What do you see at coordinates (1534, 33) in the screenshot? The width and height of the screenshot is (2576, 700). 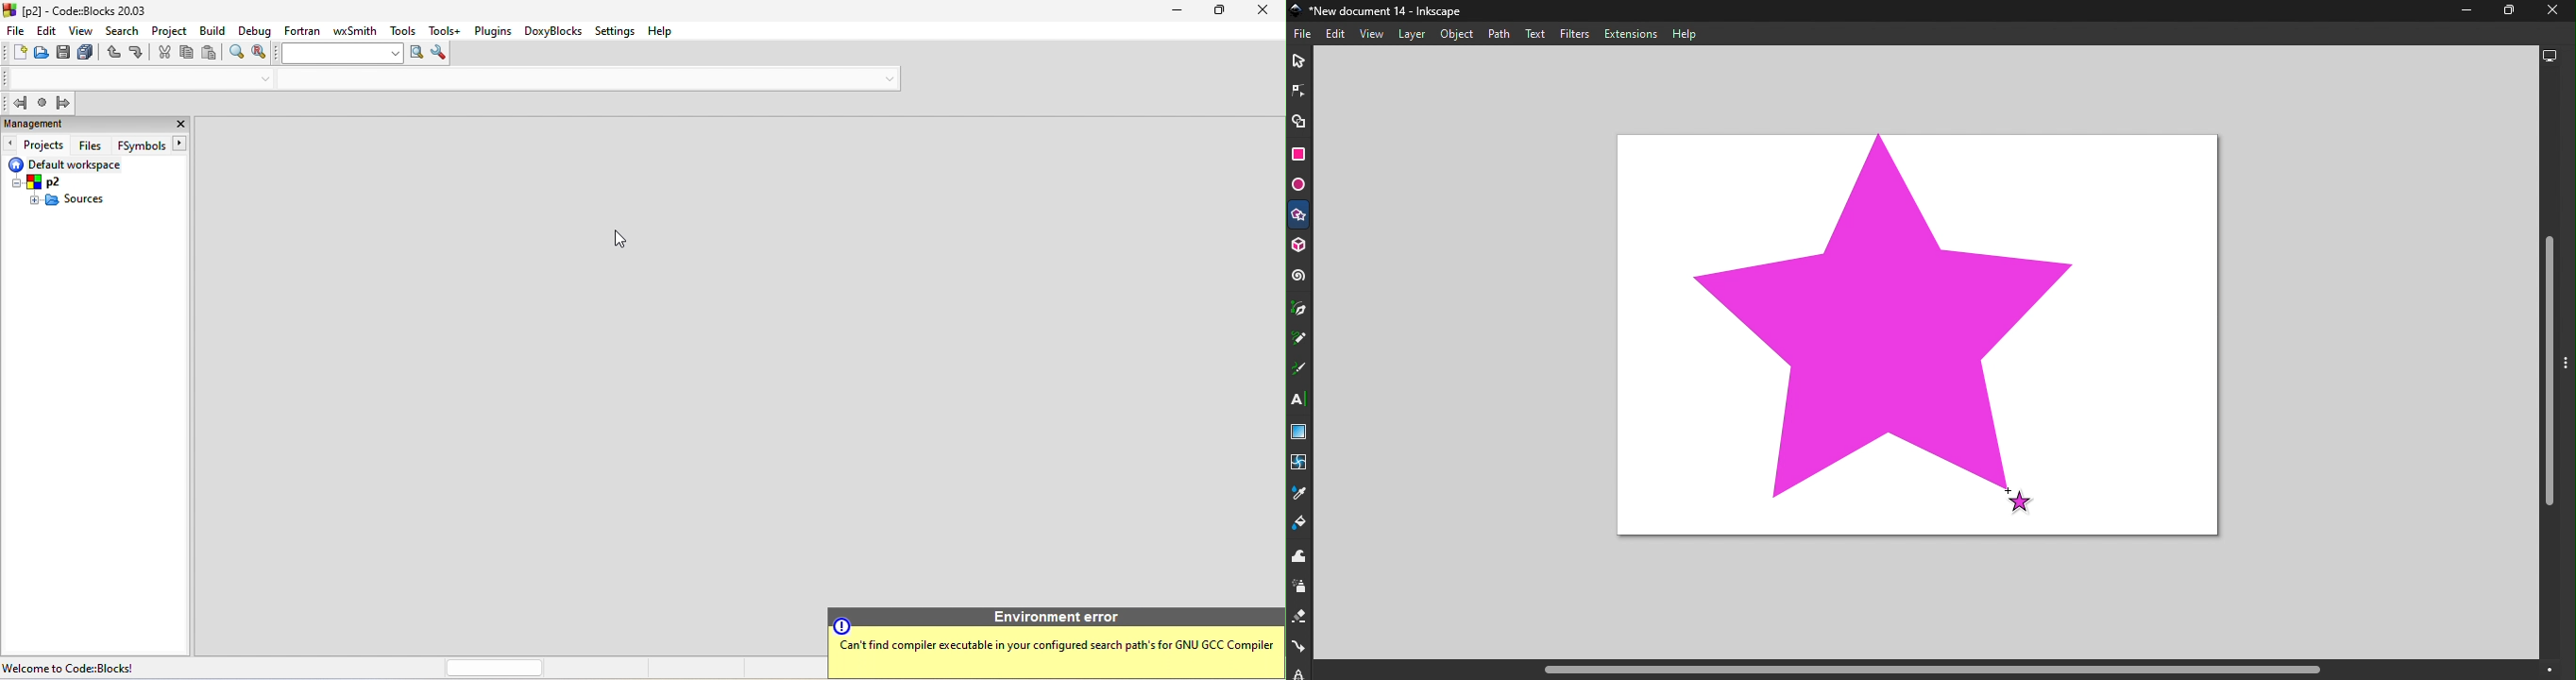 I see `Text` at bounding box center [1534, 33].